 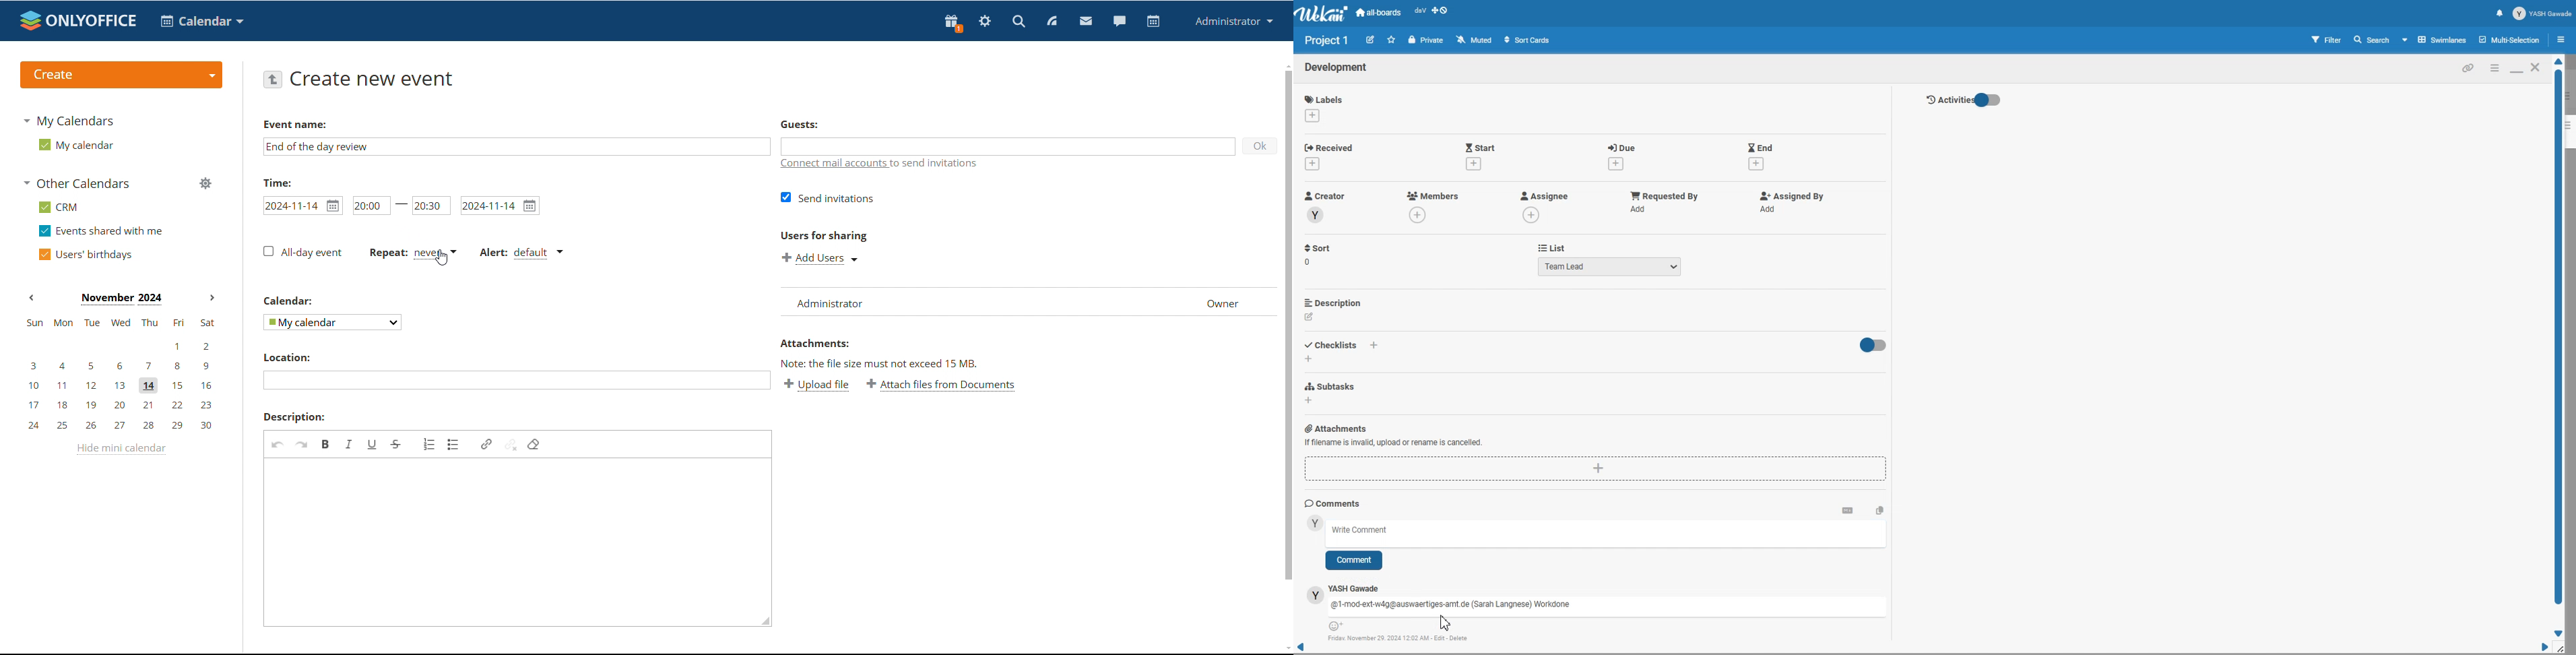 What do you see at coordinates (1761, 146) in the screenshot?
I see `Add End Date` at bounding box center [1761, 146].